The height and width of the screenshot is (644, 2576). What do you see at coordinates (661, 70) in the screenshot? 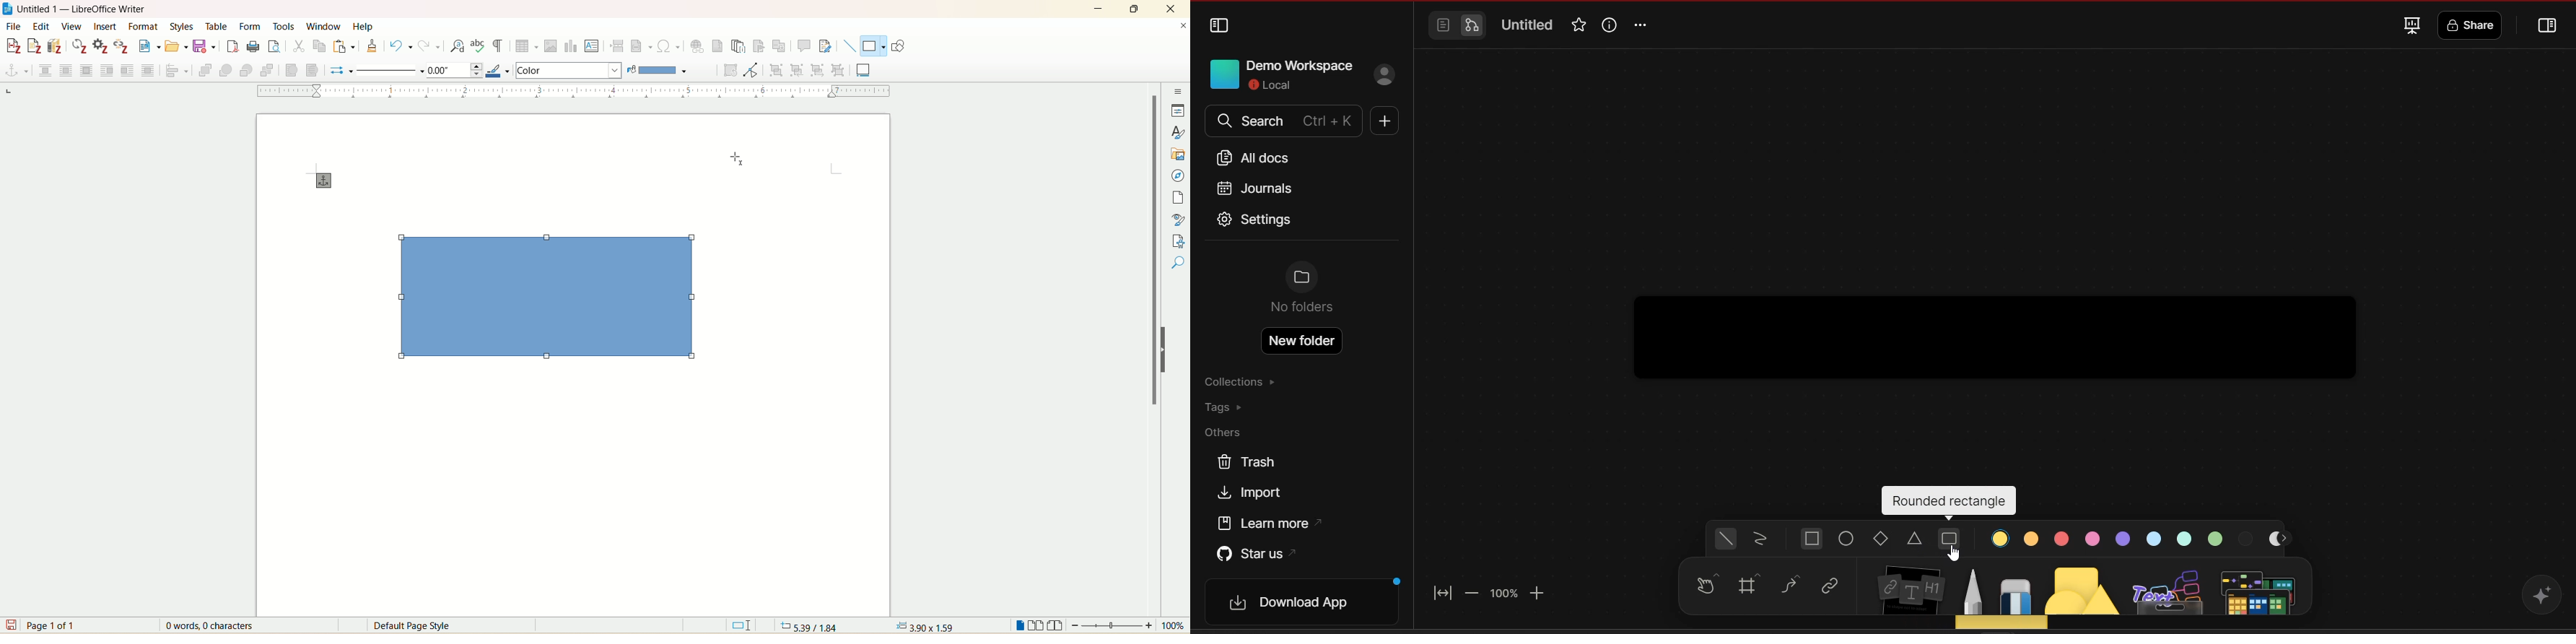
I see `fill color` at bounding box center [661, 70].